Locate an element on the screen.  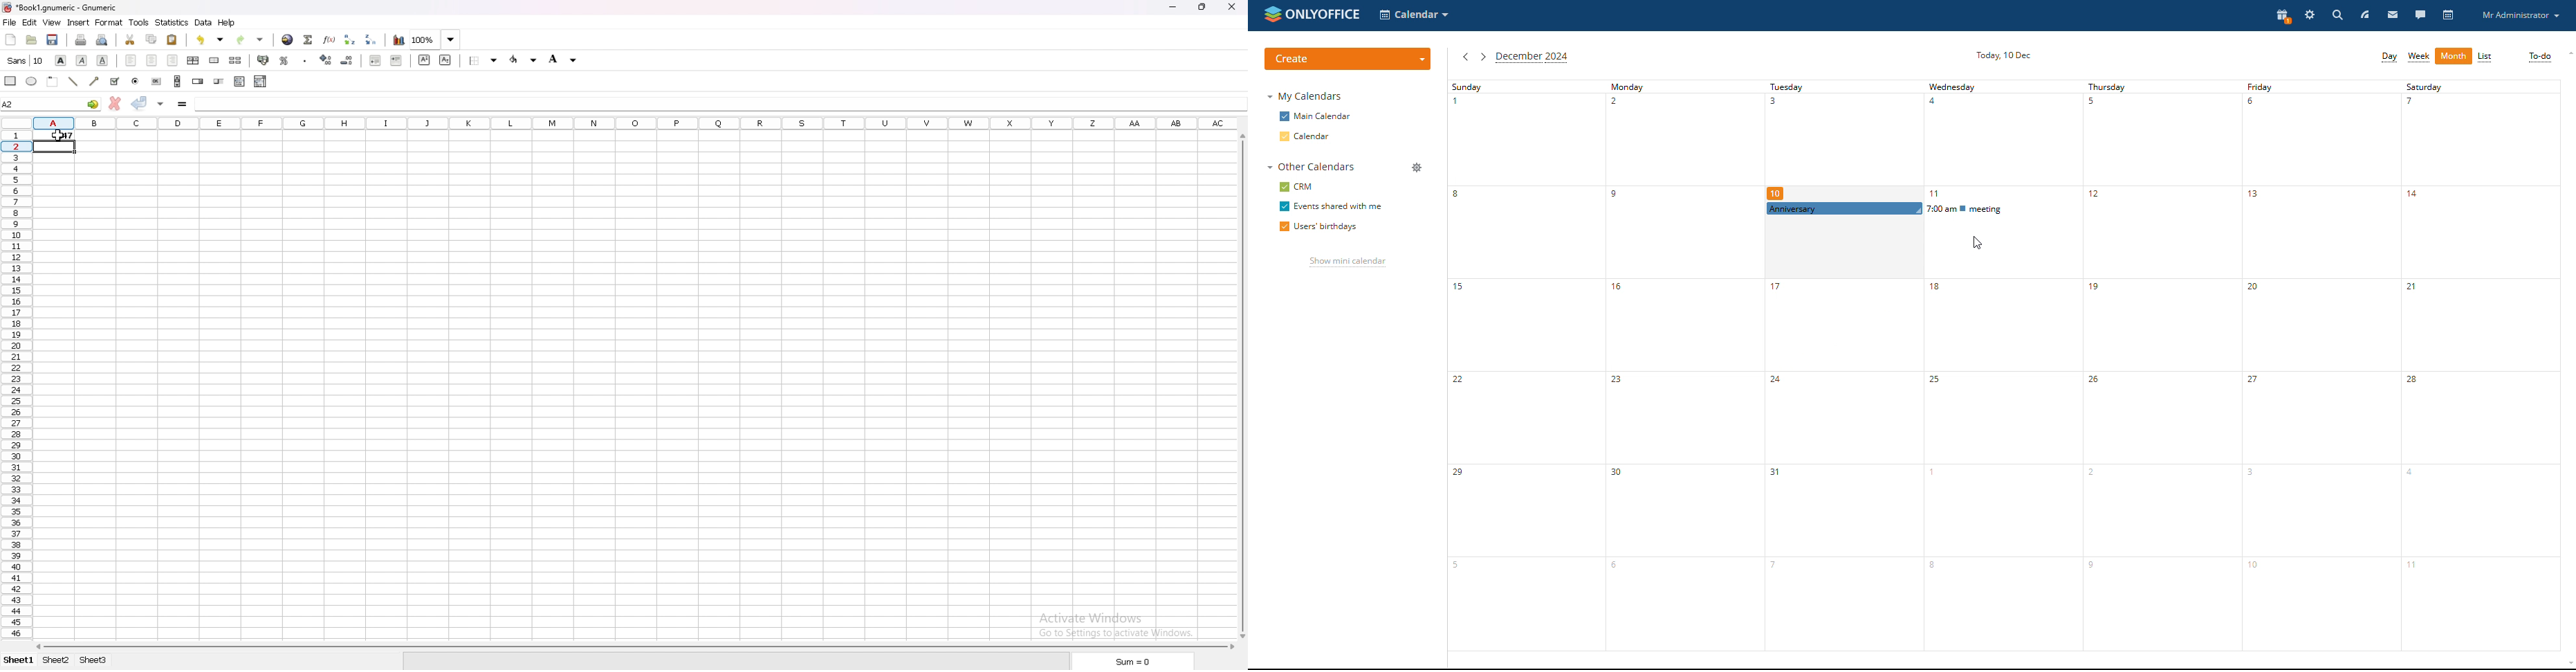
scroll bar is located at coordinates (1243, 385).